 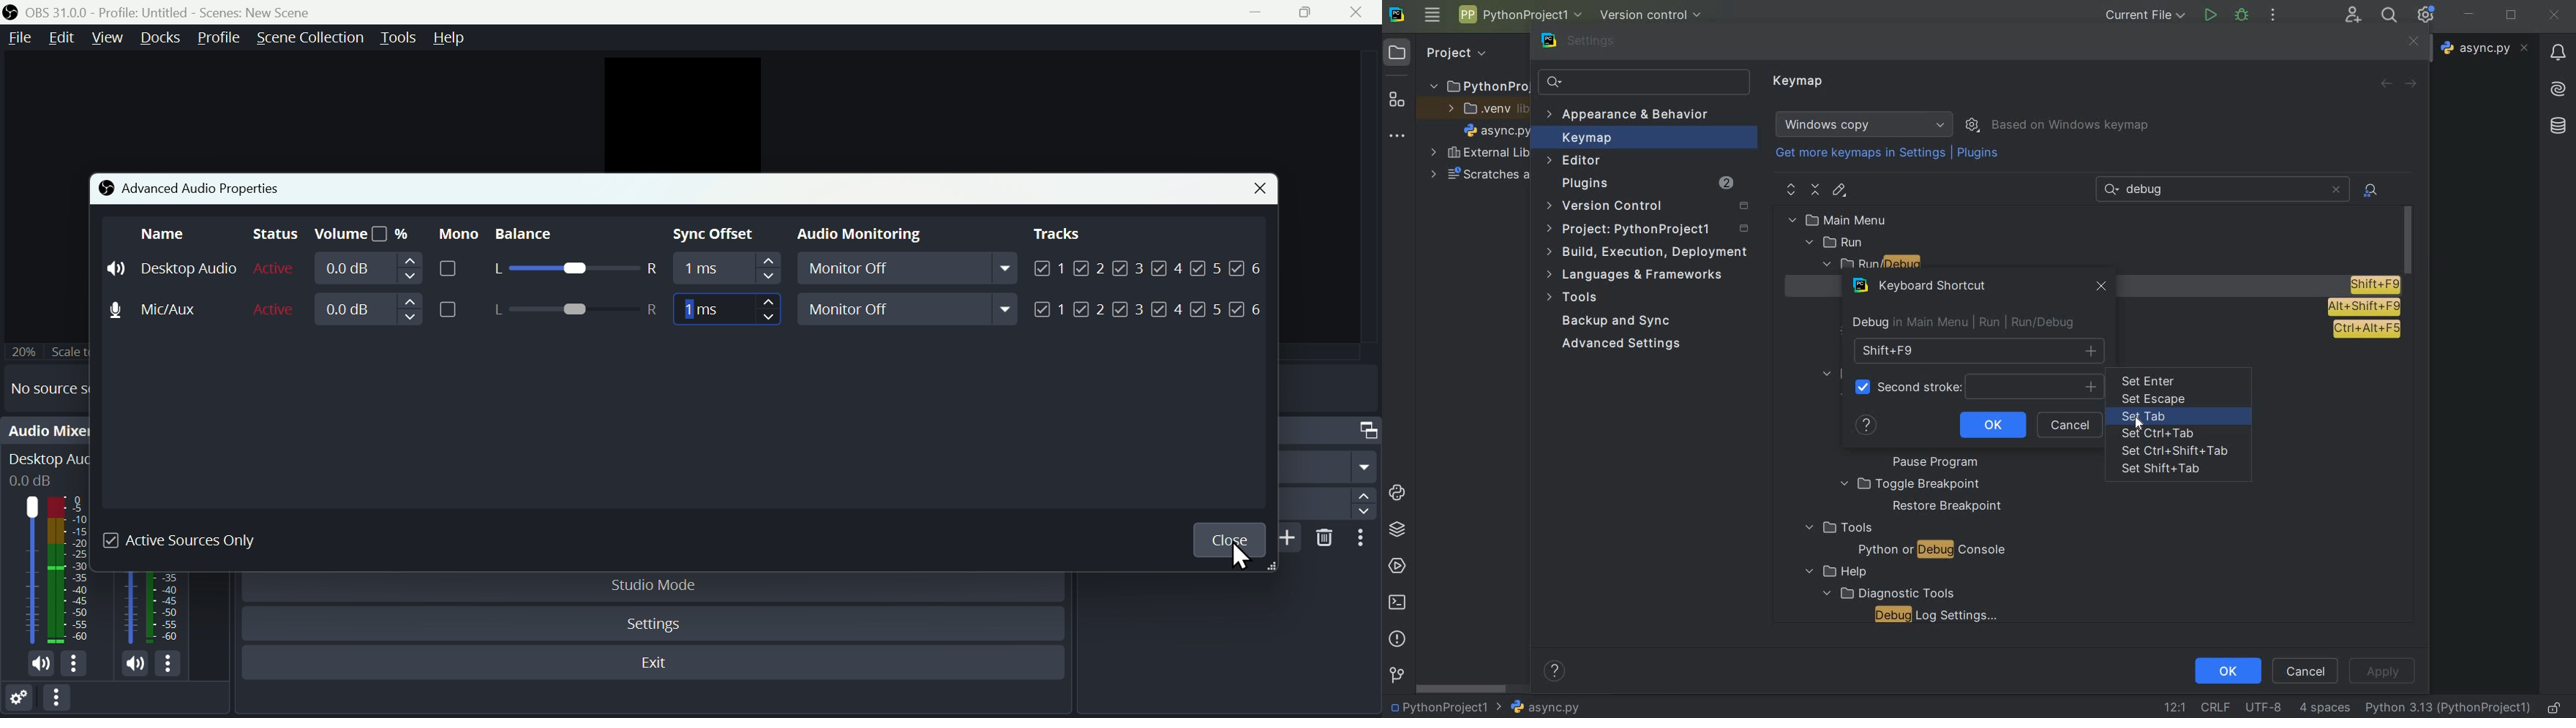 What do you see at coordinates (1361, 12) in the screenshot?
I see `close` at bounding box center [1361, 12].